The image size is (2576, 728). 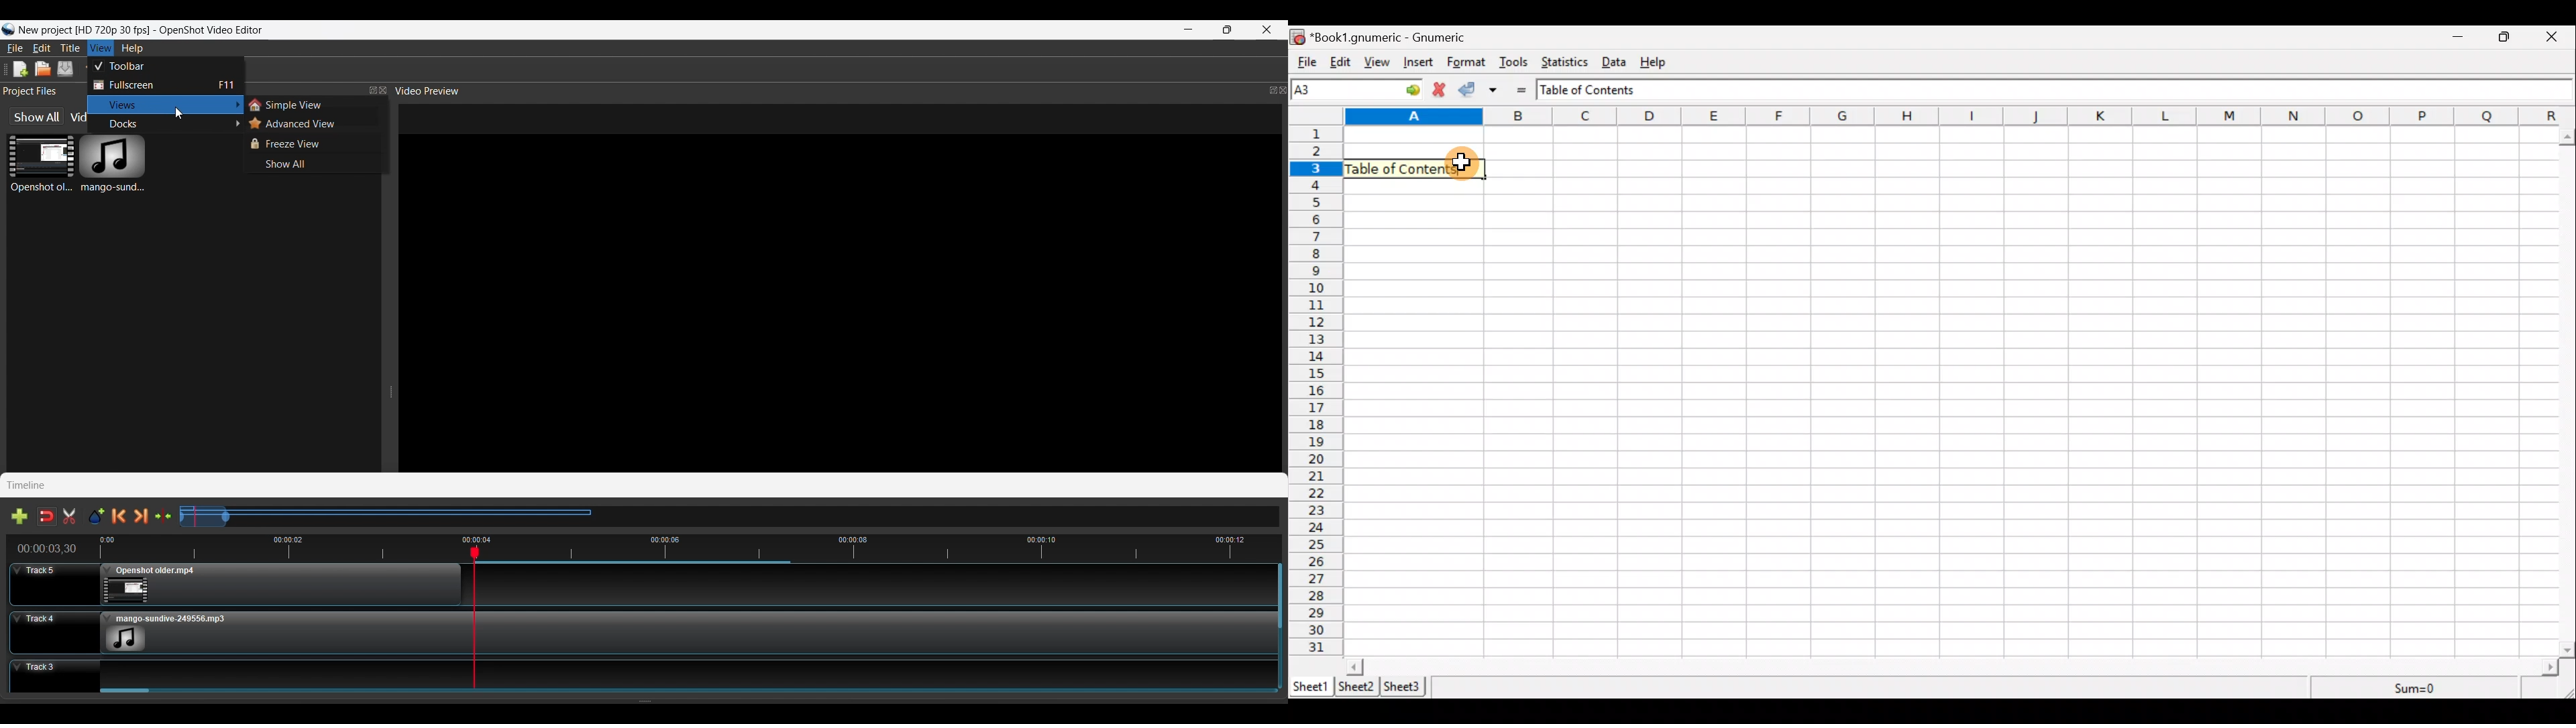 What do you see at coordinates (2550, 668) in the screenshot?
I see `scroll right` at bounding box center [2550, 668].